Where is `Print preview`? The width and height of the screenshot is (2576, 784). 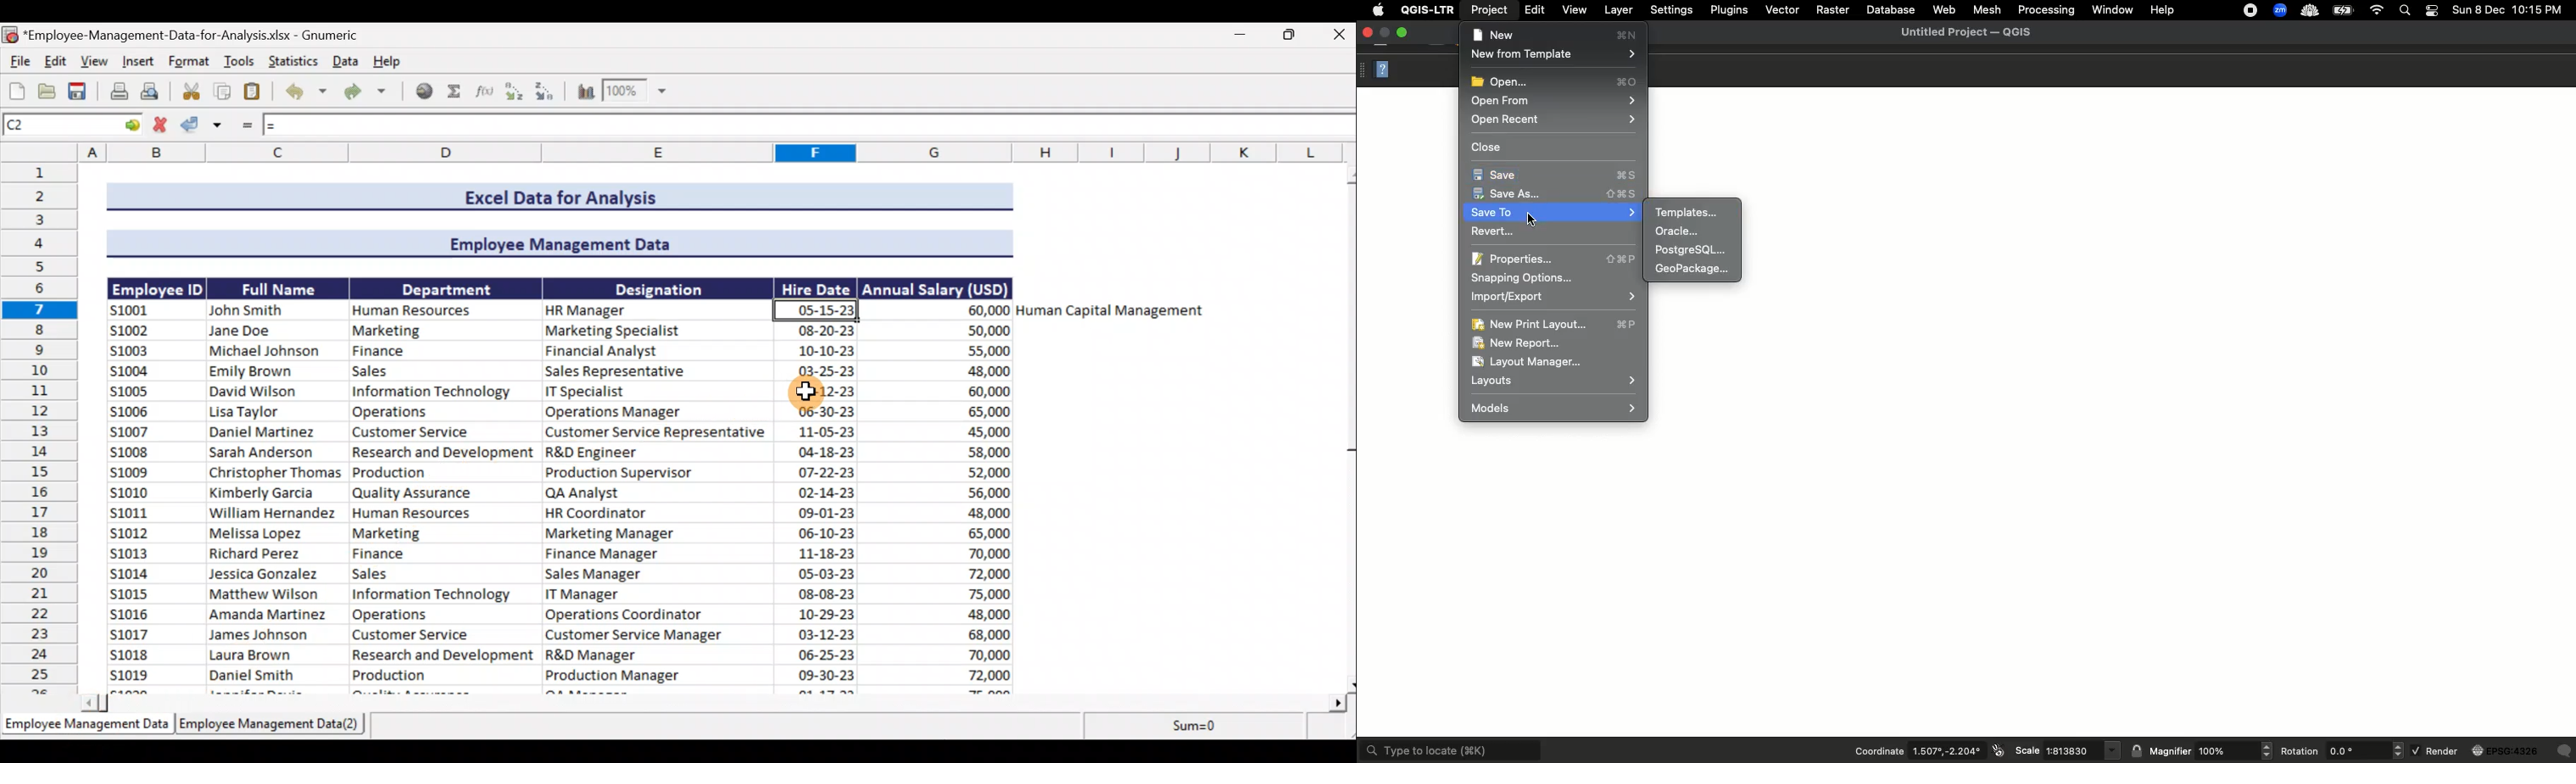 Print preview is located at coordinates (153, 92).